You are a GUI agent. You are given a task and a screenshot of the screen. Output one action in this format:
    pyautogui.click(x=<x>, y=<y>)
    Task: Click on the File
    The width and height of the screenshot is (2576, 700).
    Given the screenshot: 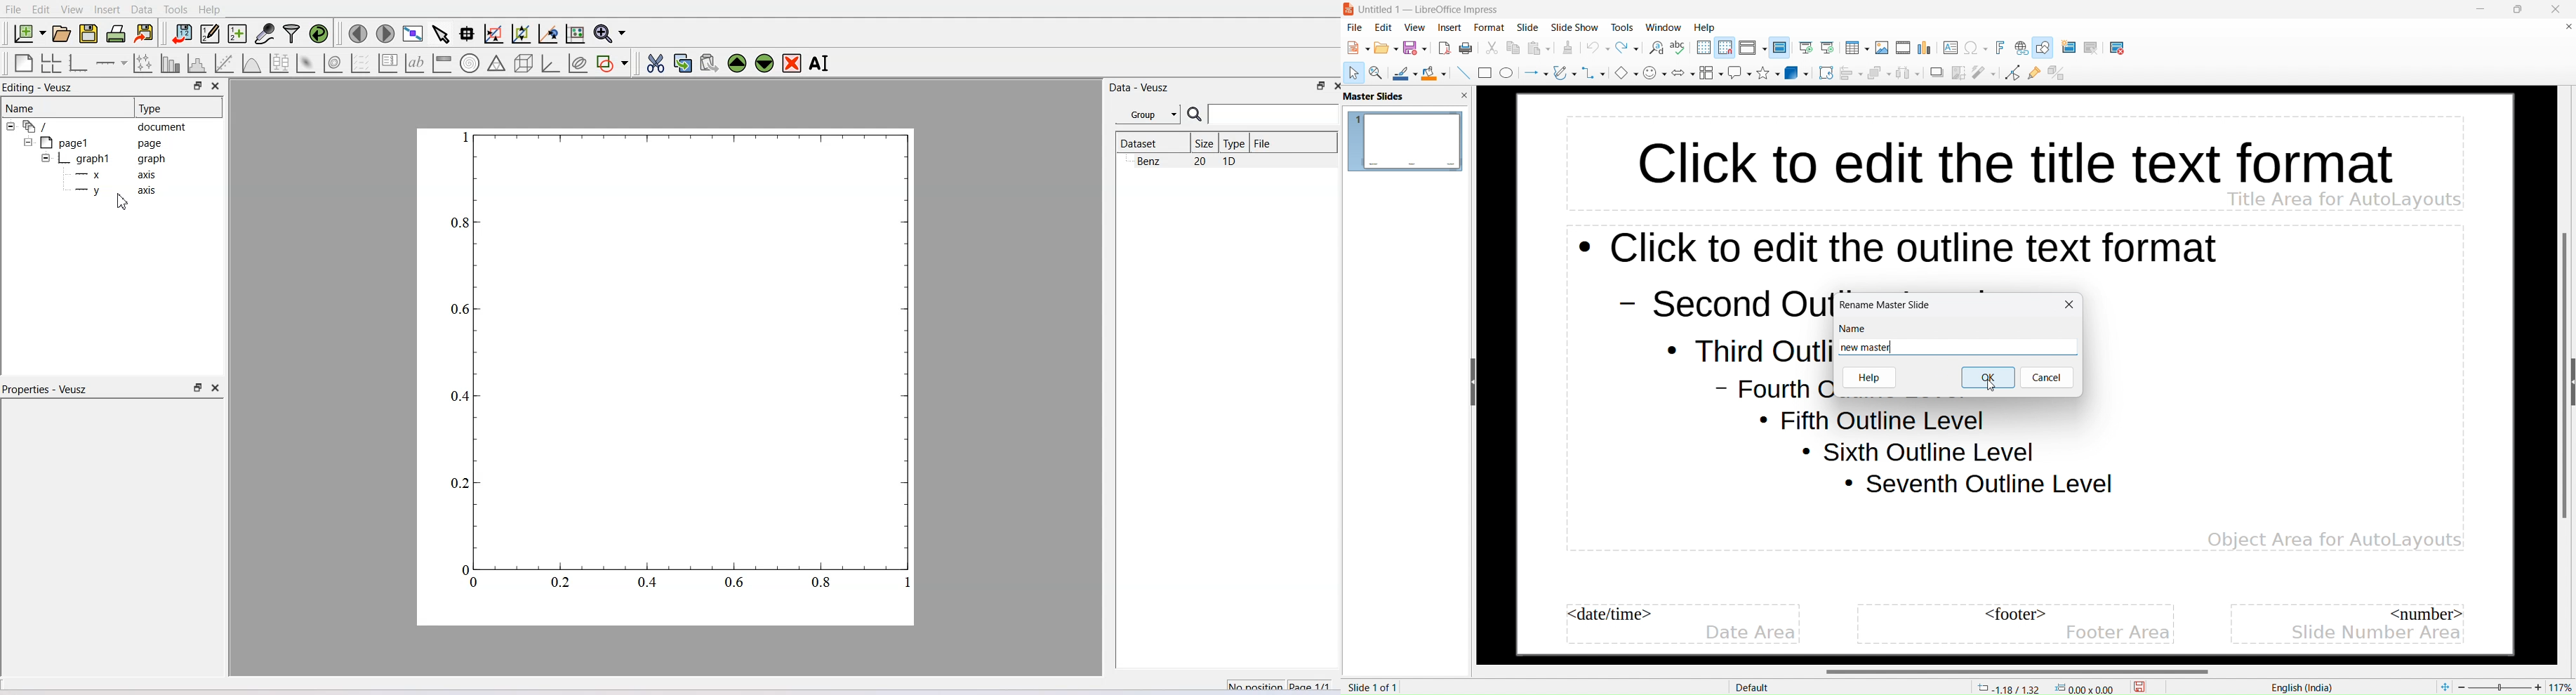 What is the action you would take?
    pyautogui.click(x=1264, y=143)
    